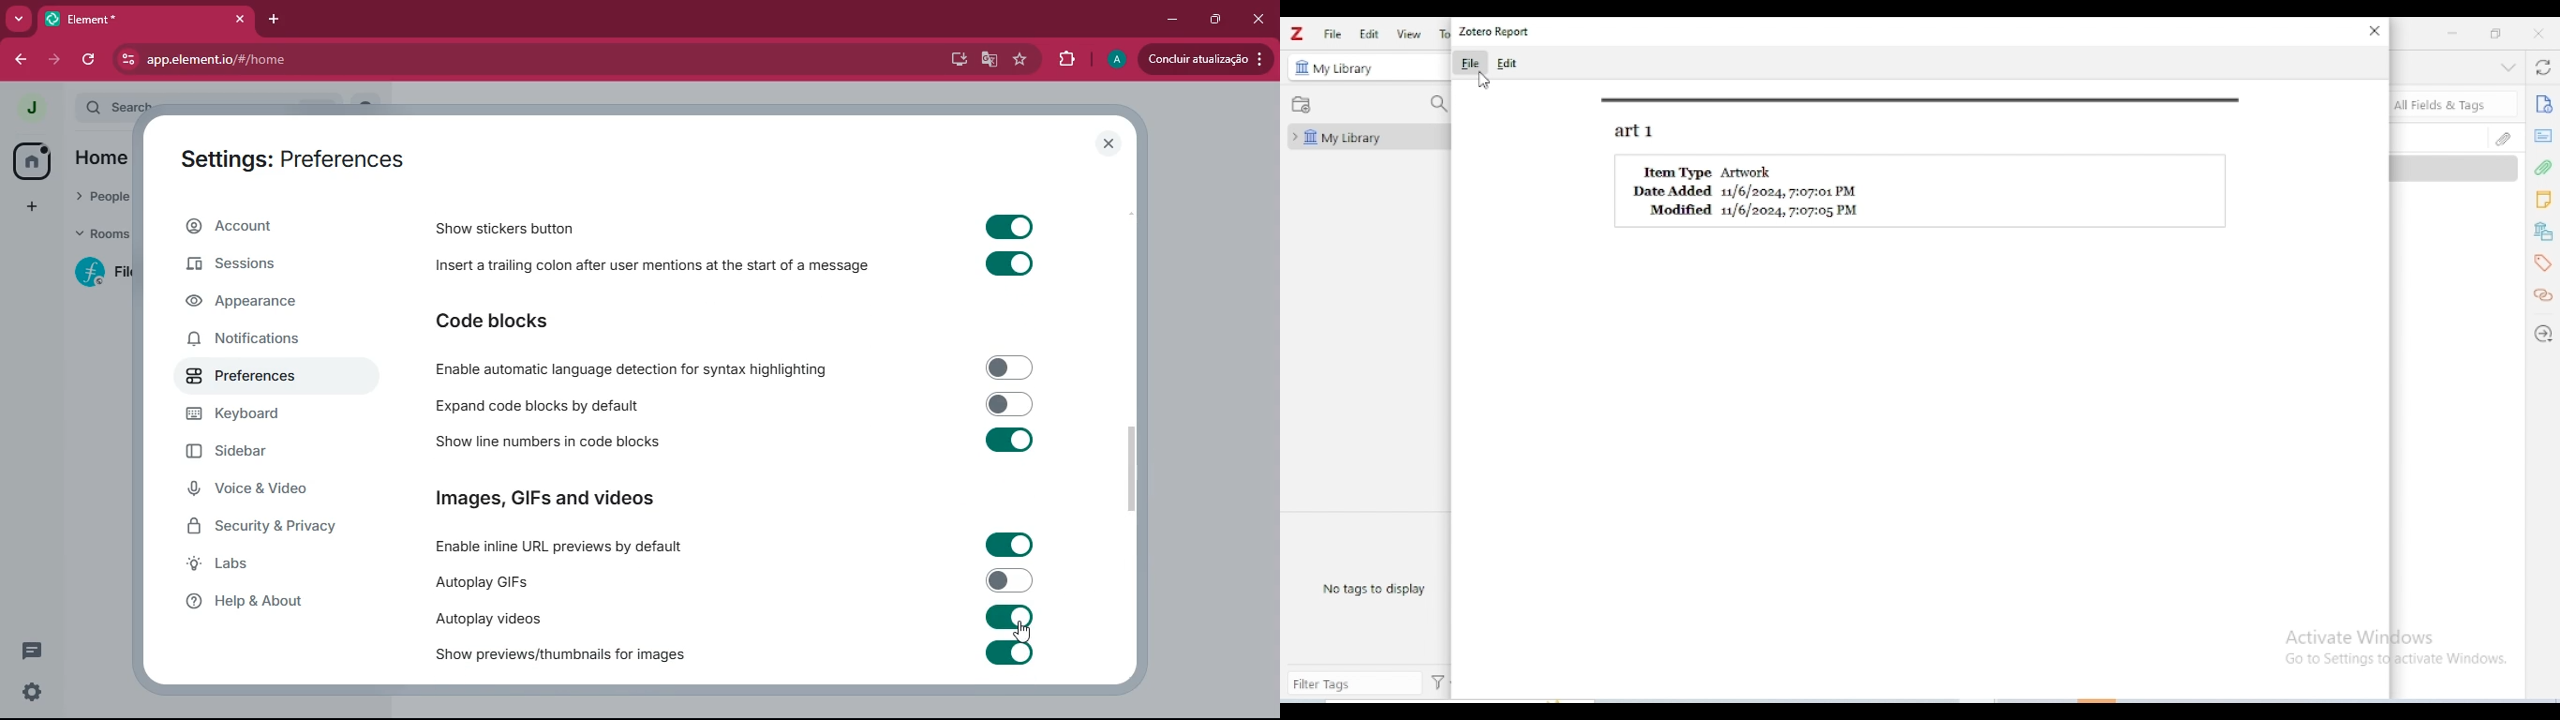 Image resolution: width=2576 pixels, height=728 pixels. I want to click on attachments, so click(2544, 169).